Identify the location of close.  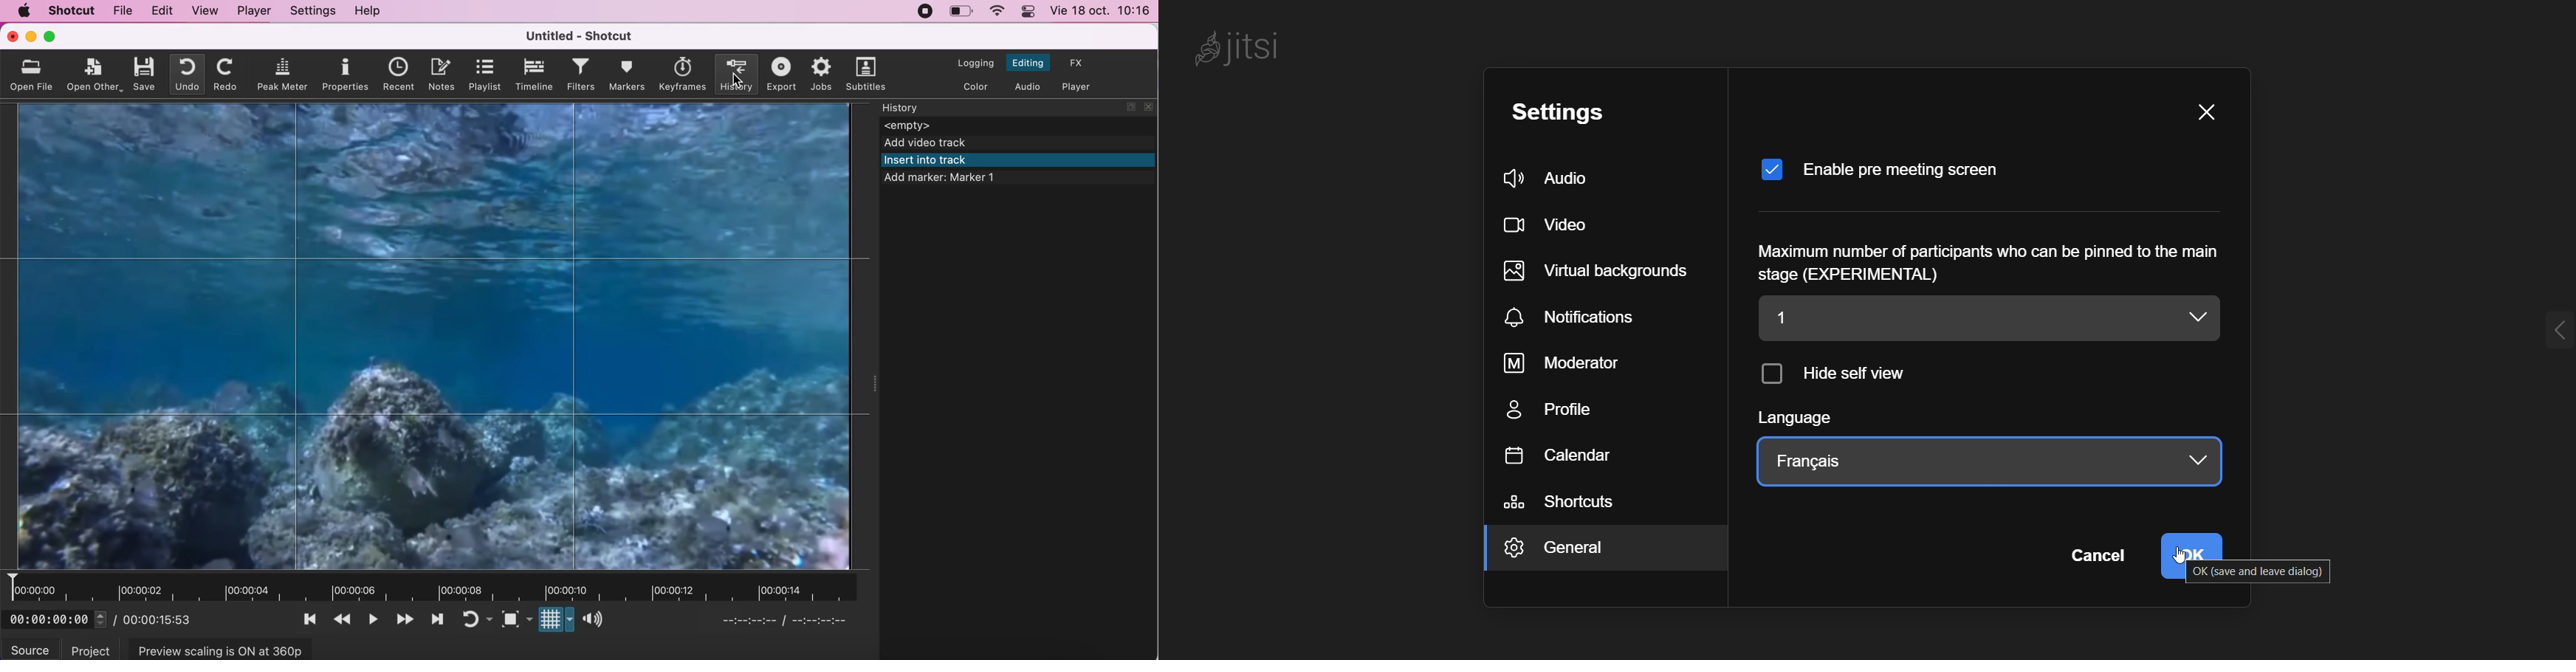
(9, 37).